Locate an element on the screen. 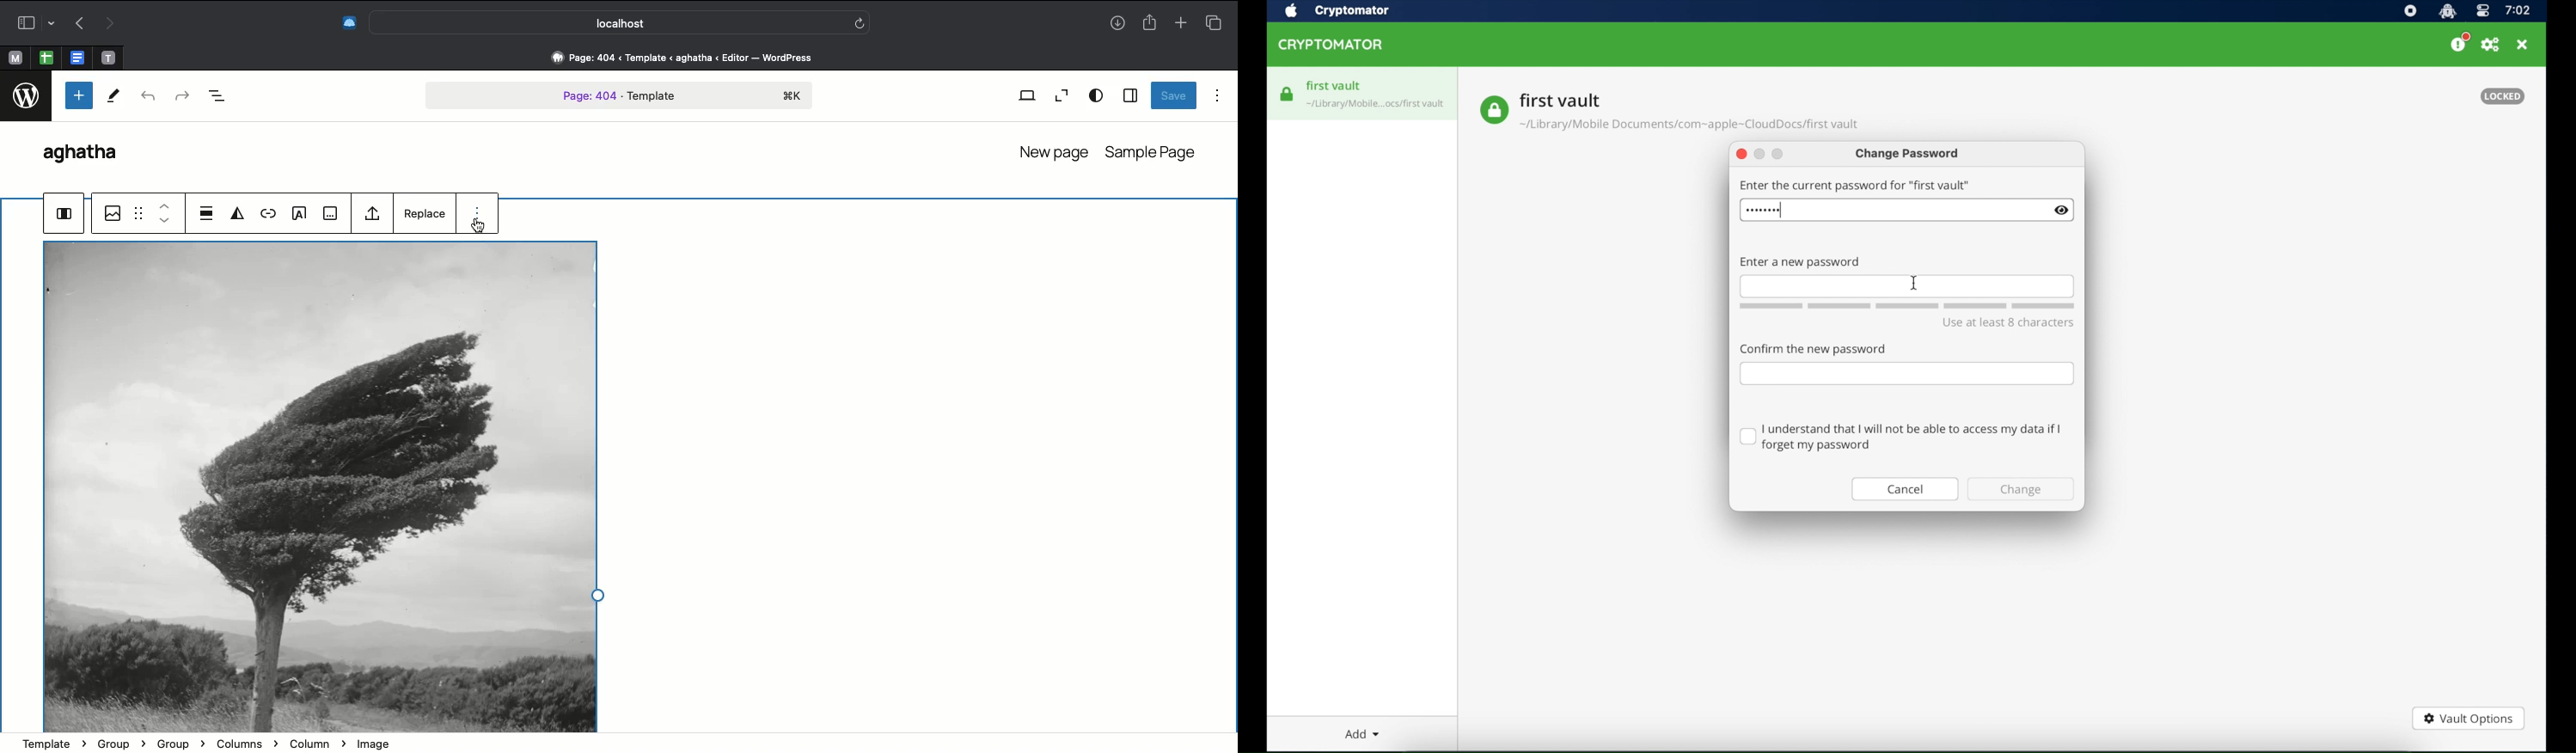 The image size is (2576, 756). change password is located at coordinates (1908, 155).